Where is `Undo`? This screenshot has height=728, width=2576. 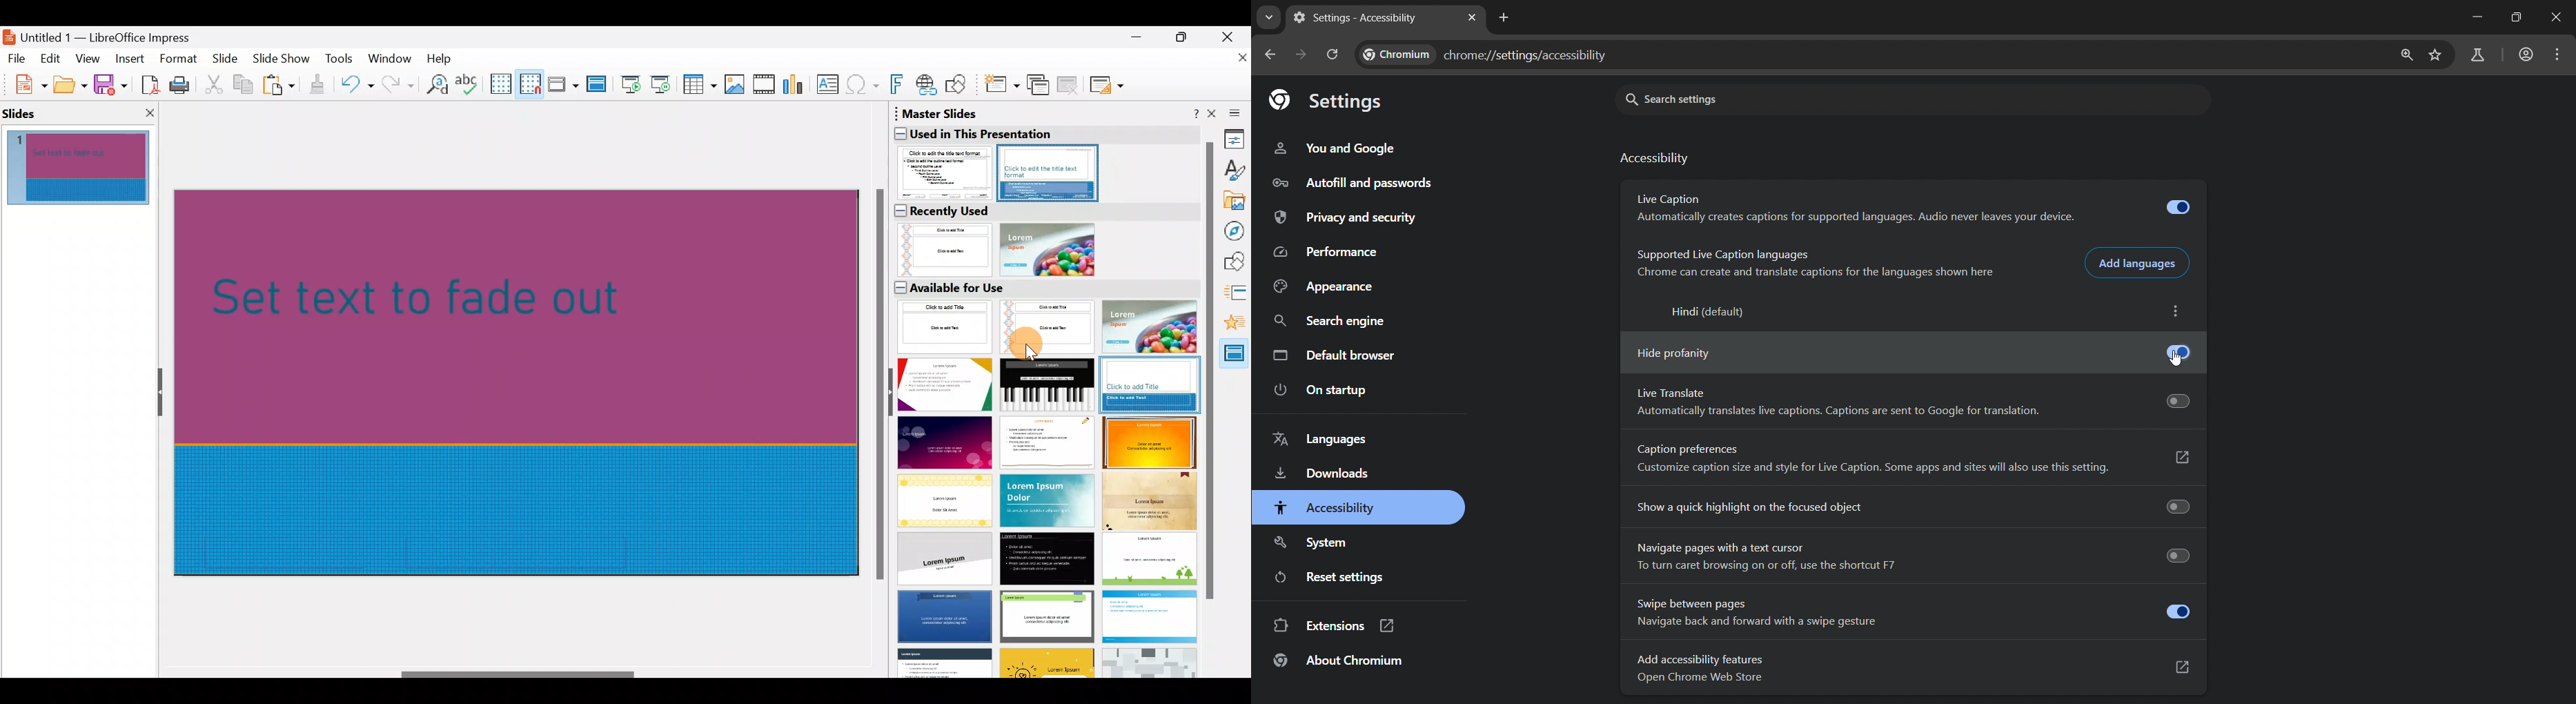 Undo is located at coordinates (357, 87).